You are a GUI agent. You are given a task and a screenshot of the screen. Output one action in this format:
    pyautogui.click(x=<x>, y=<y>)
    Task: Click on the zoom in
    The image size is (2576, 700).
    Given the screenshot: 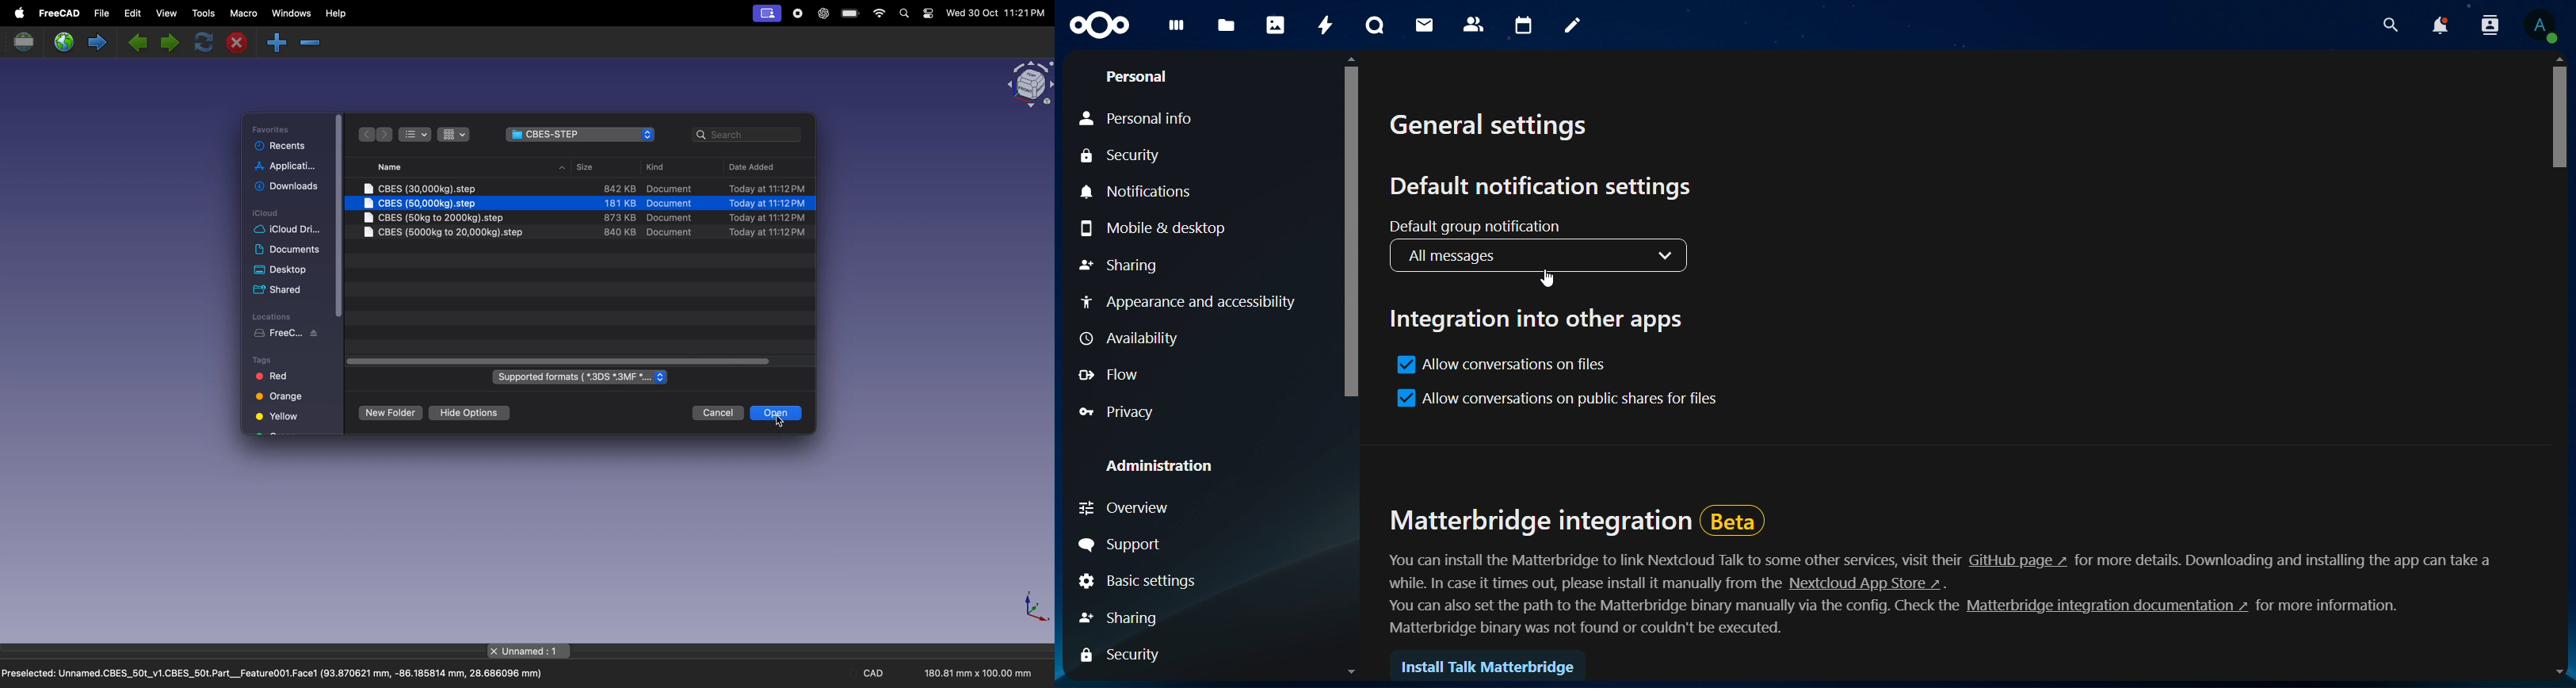 What is the action you would take?
    pyautogui.click(x=313, y=43)
    